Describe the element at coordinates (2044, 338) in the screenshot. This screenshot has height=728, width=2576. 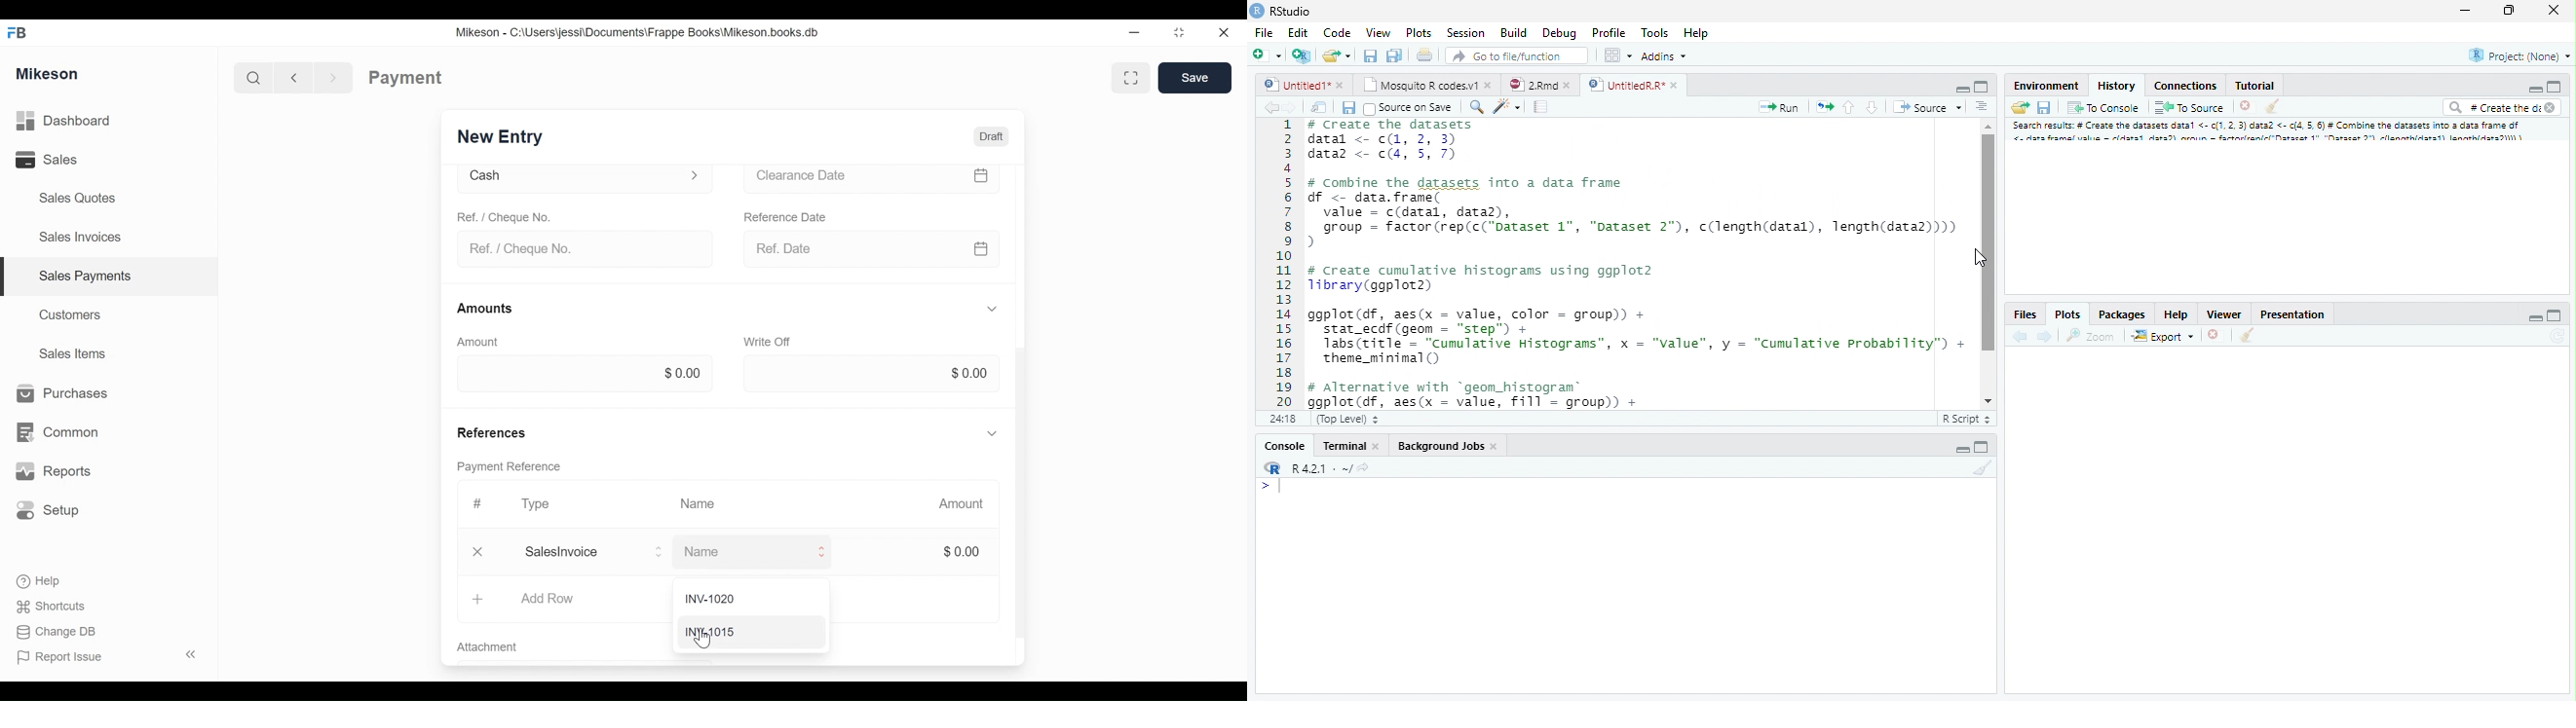
I see `Next` at that location.